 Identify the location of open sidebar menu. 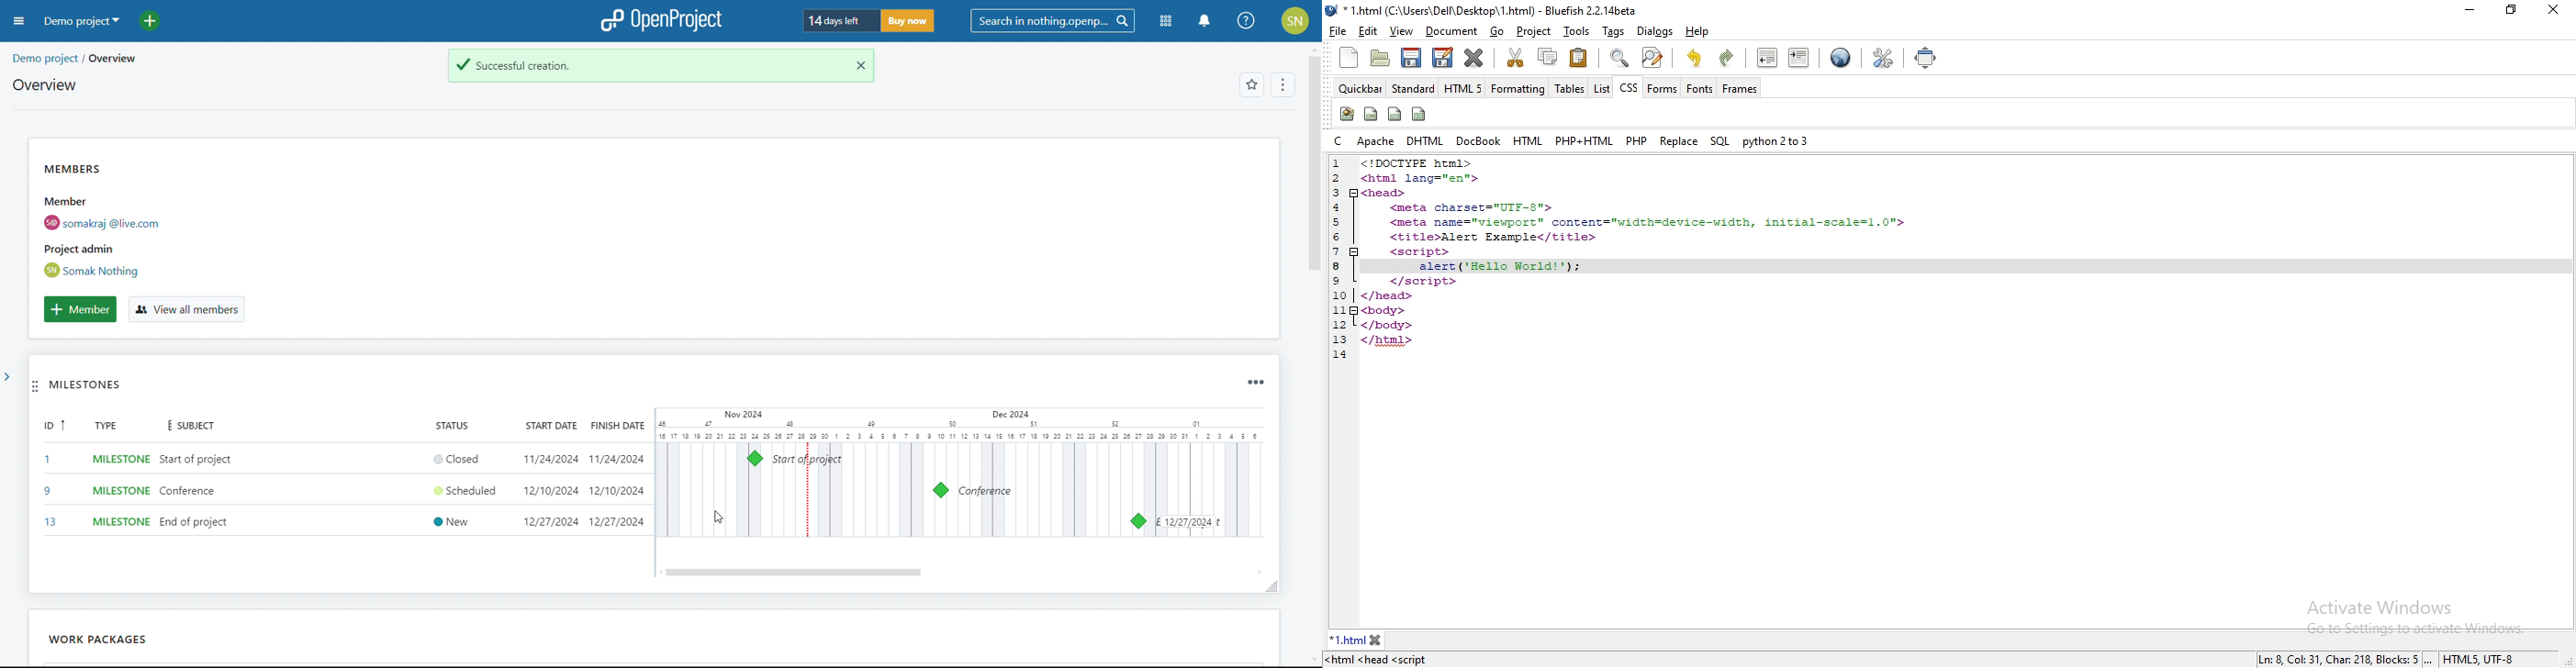
(19, 21).